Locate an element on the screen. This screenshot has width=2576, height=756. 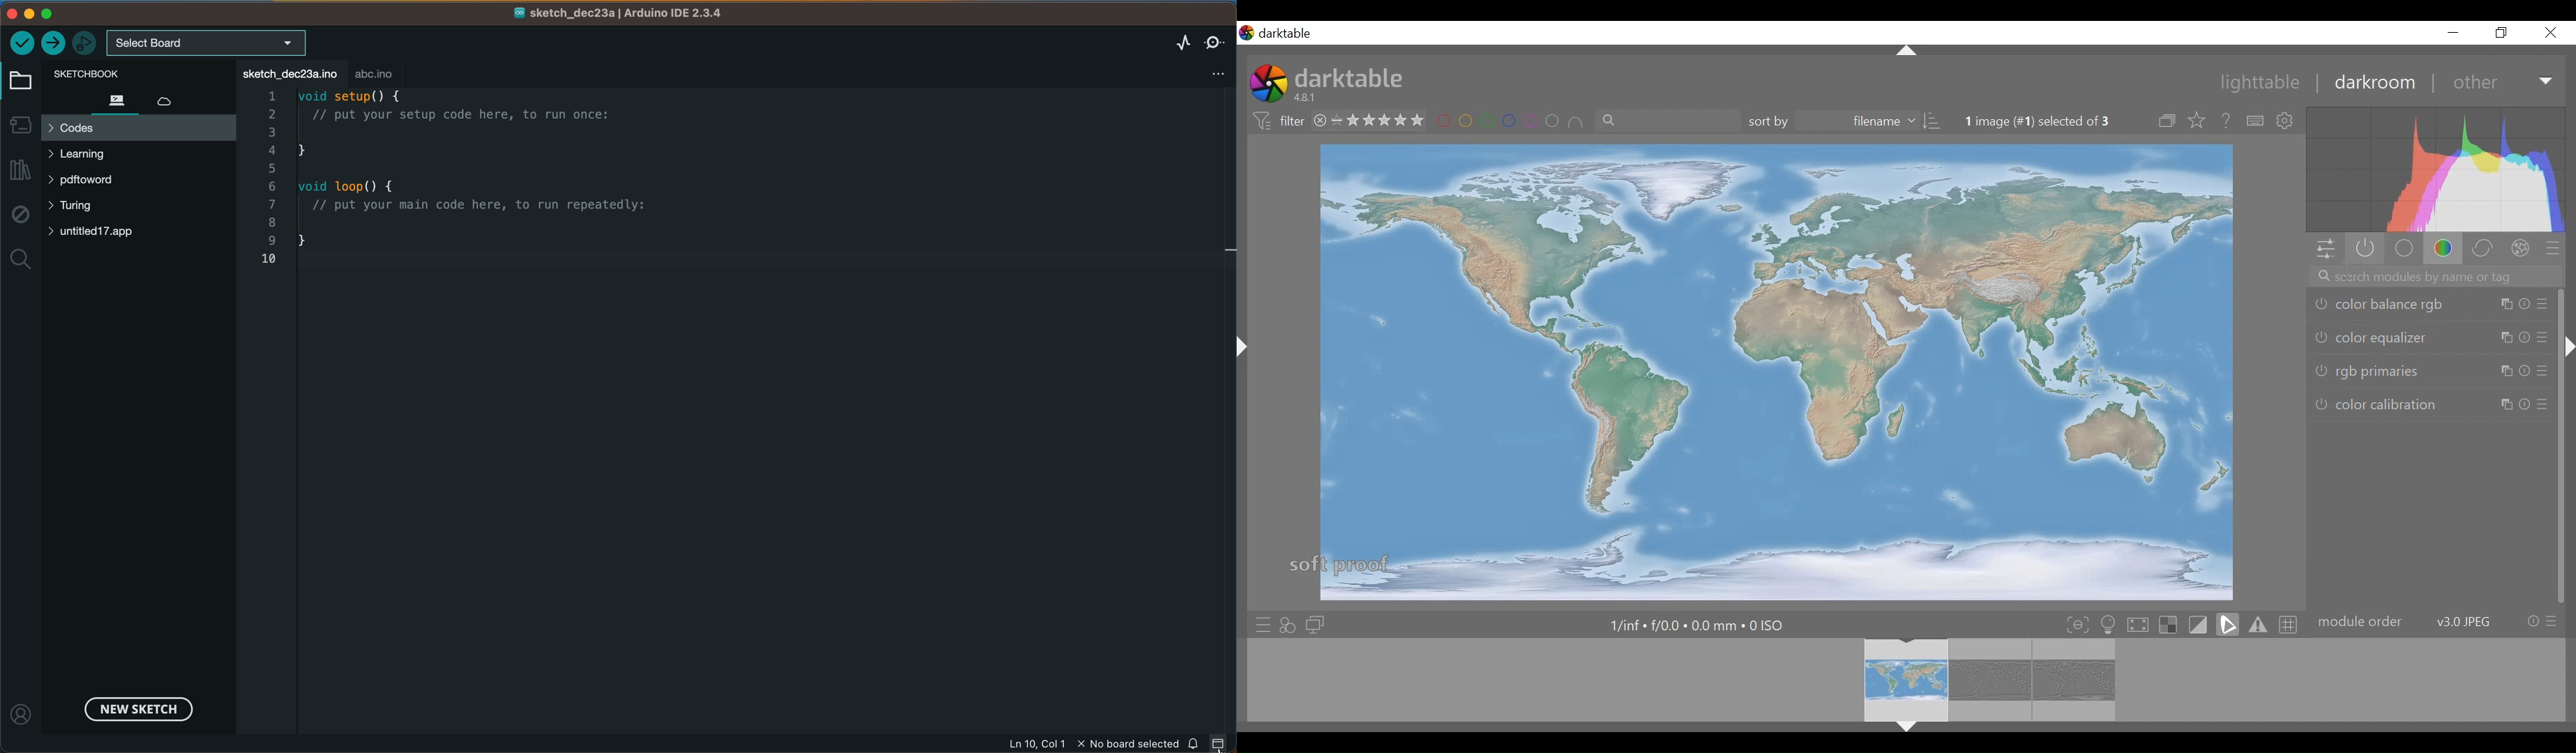
image selected out of is located at coordinates (2050, 121).